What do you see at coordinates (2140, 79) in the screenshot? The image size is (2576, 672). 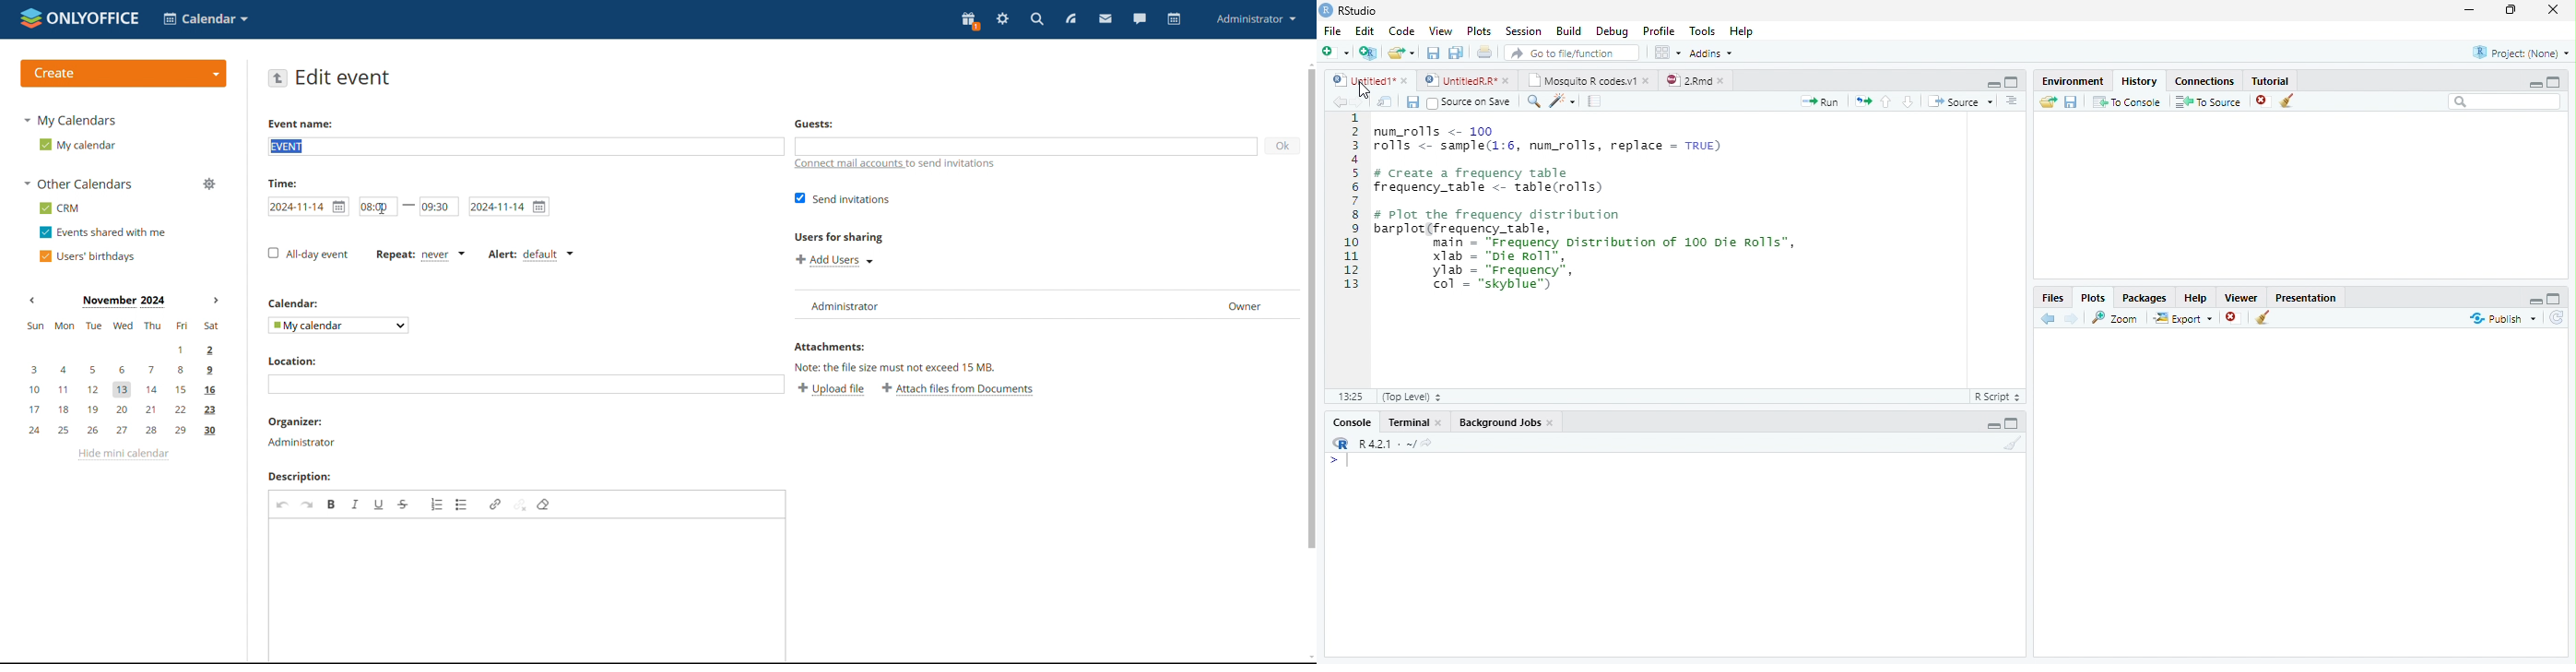 I see `History` at bounding box center [2140, 79].